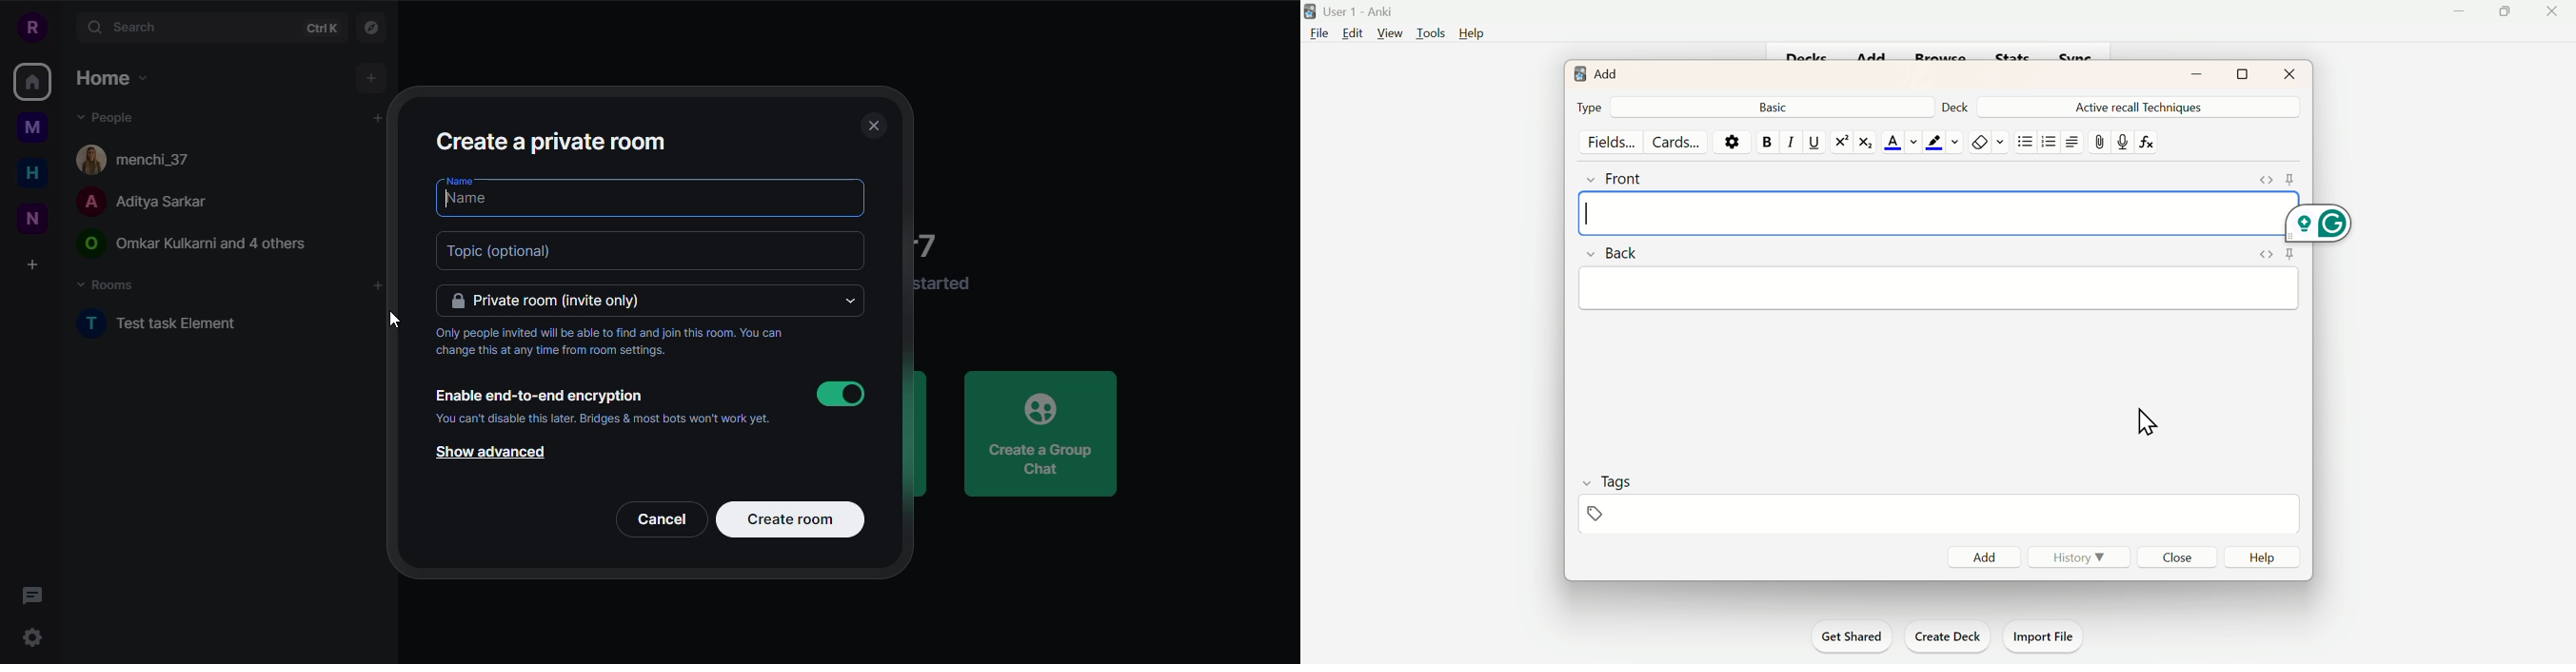 The width and height of the screenshot is (2576, 672). What do you see at coordinates (1734, 141) in the screenshot?
I see `Options` at bounding box center [1734, 141].